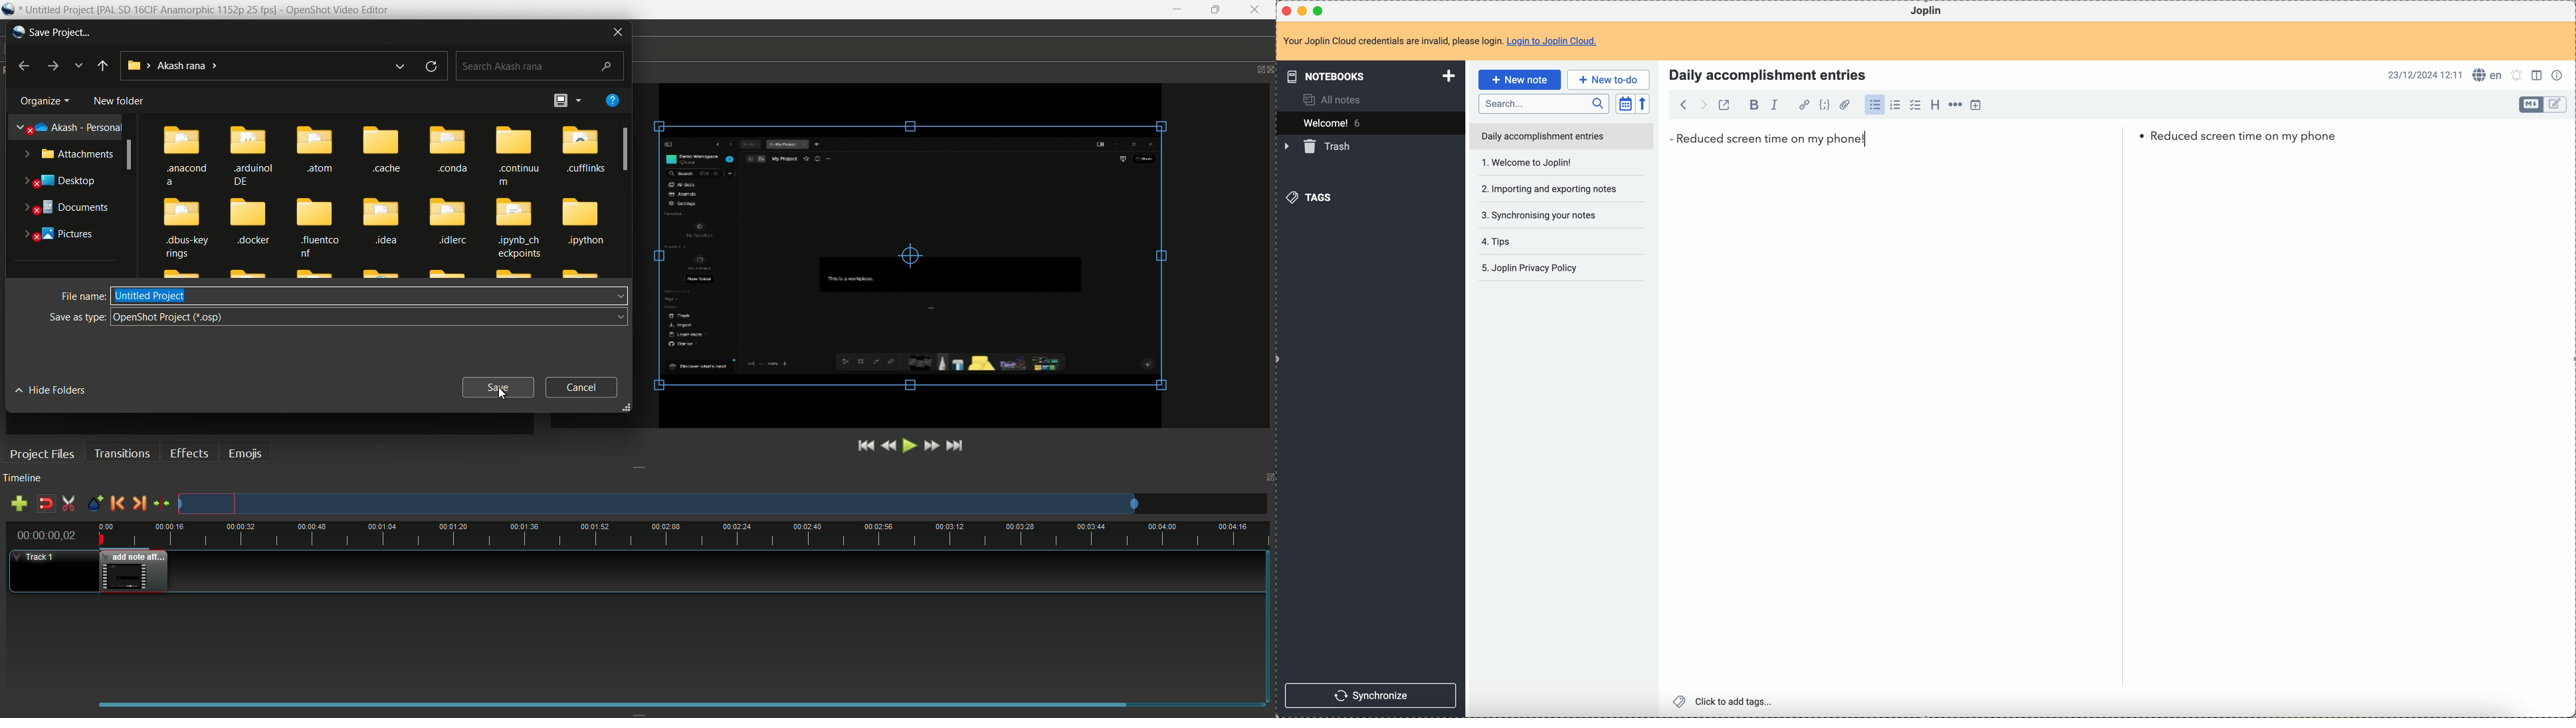 This screenshot has width=2576, height=728. I want to click on welcome, so click(1369, 123).